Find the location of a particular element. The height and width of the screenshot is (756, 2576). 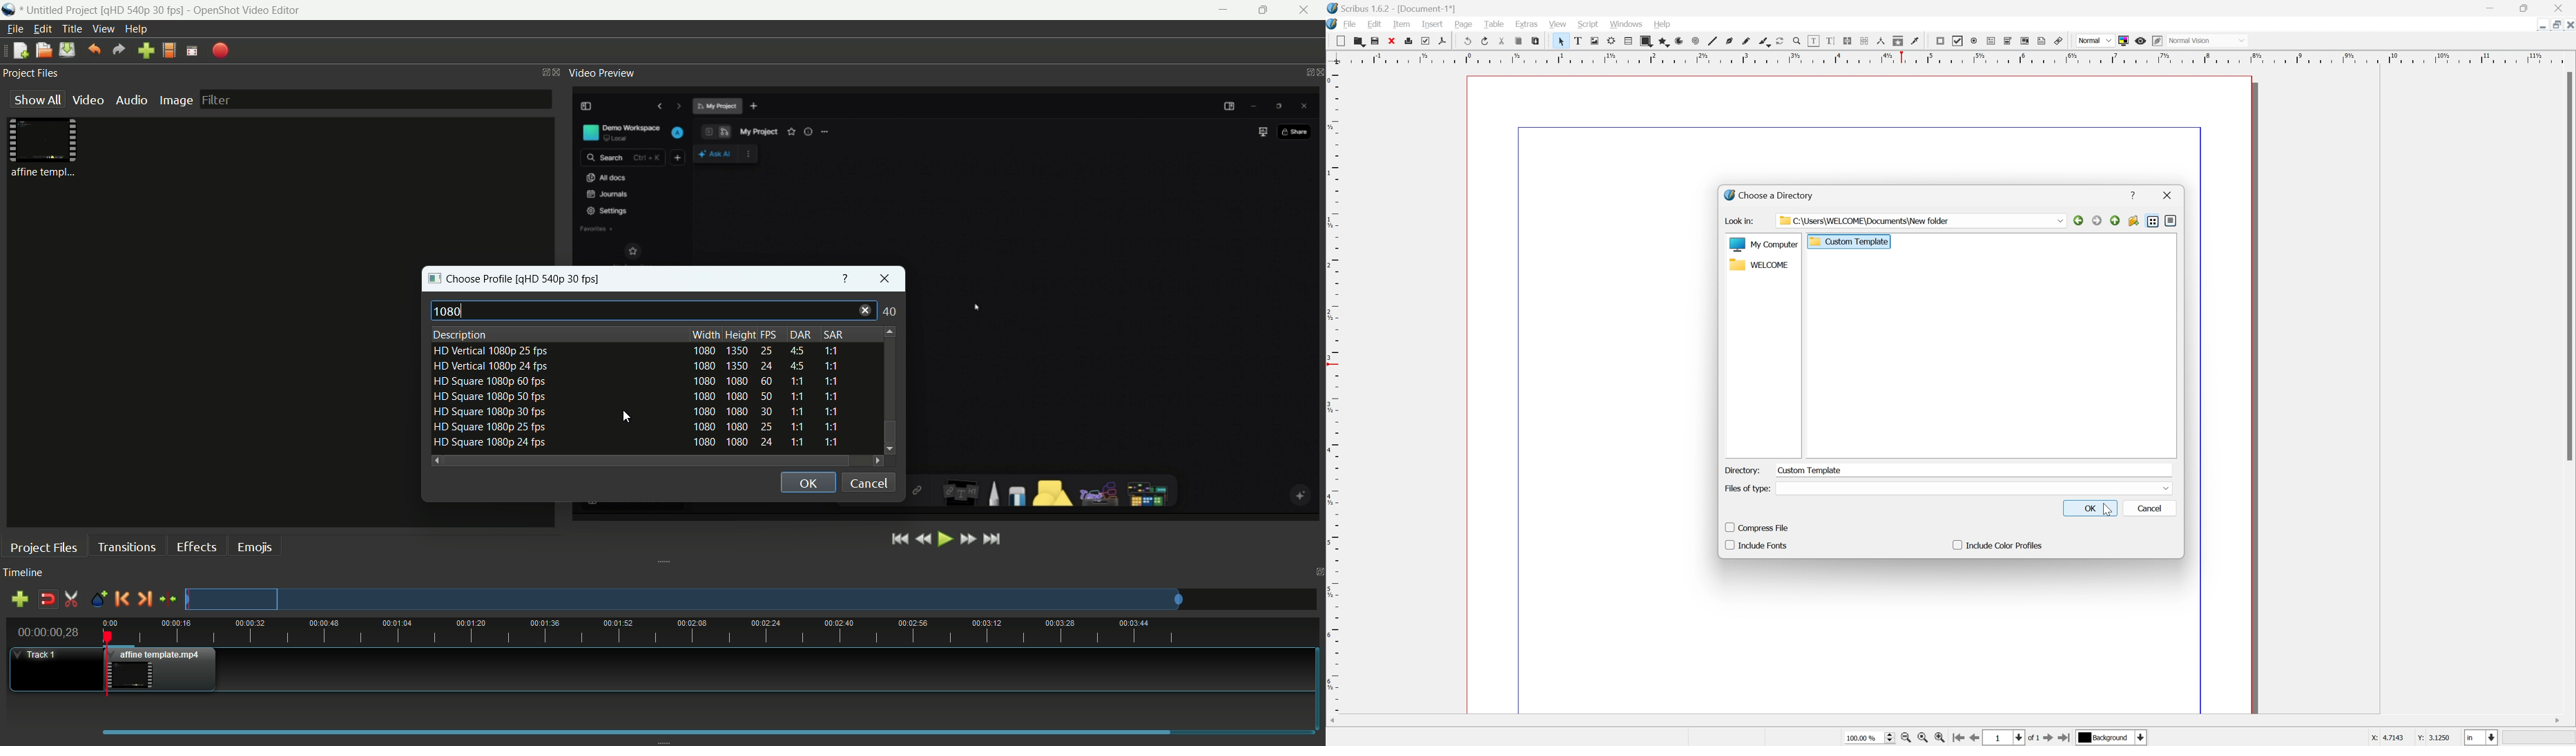

script is located at coordinates (1589, 23).